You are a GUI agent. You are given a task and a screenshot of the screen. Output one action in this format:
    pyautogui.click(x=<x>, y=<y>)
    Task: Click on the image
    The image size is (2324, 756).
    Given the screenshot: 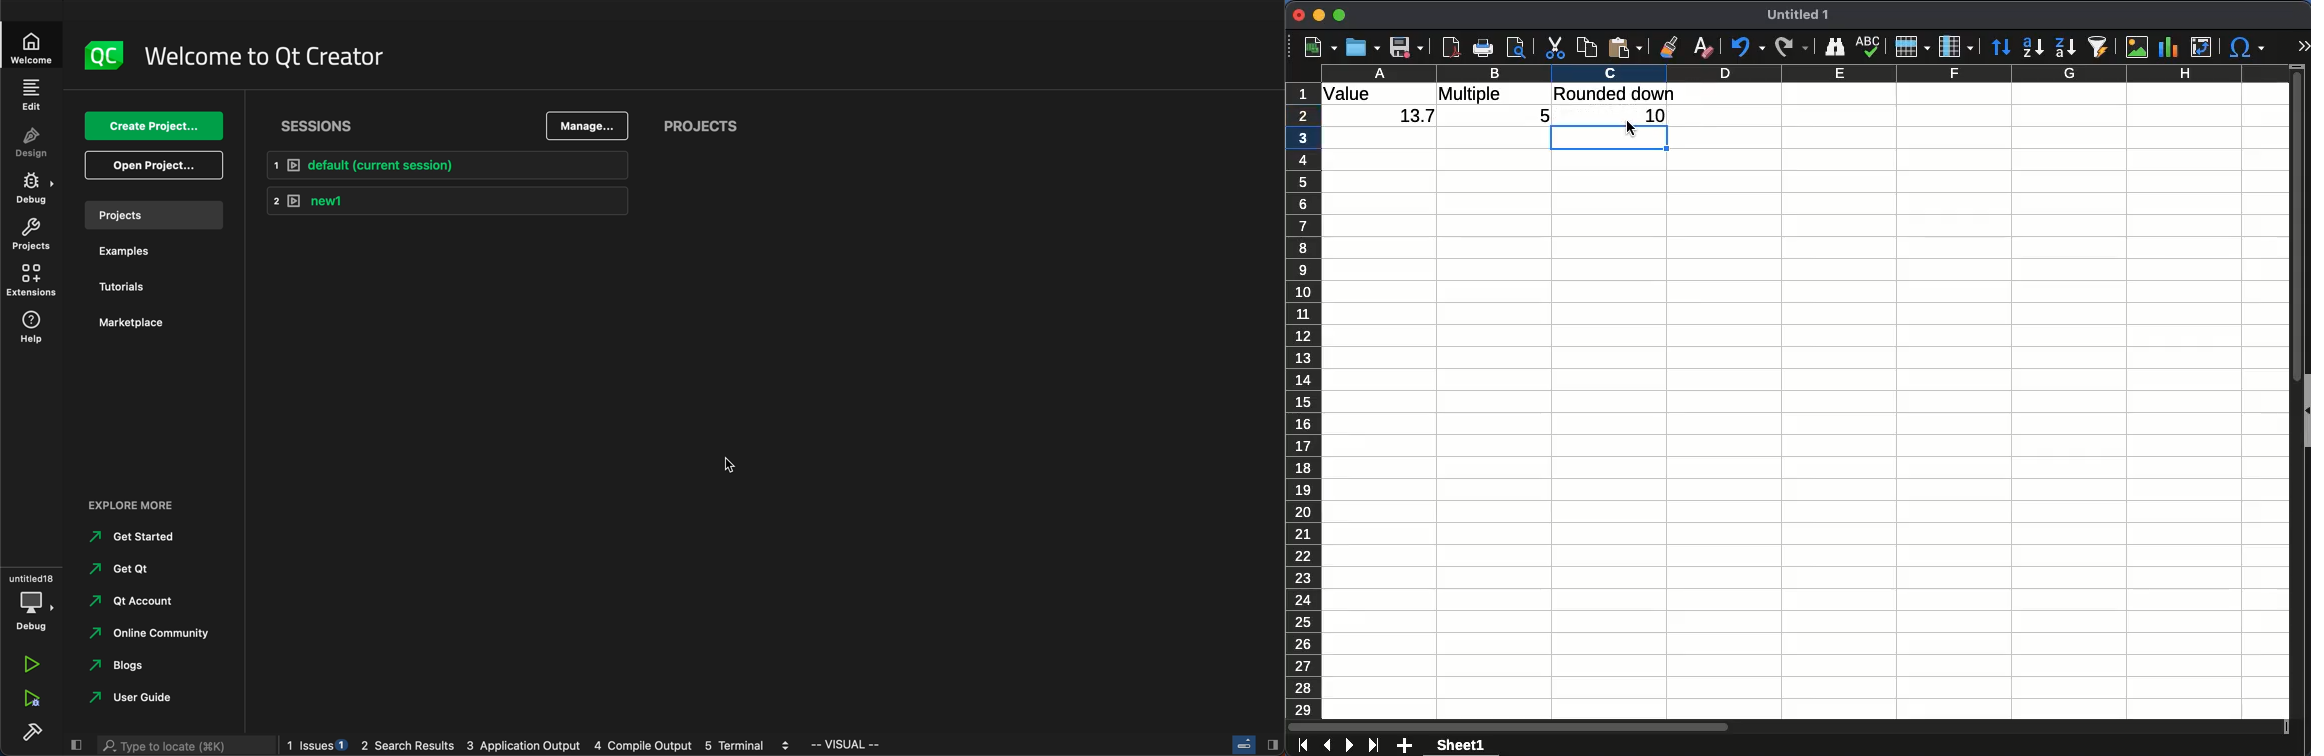 What is the action you would take?
    pyautogui.click(x=2139, y=48)
    